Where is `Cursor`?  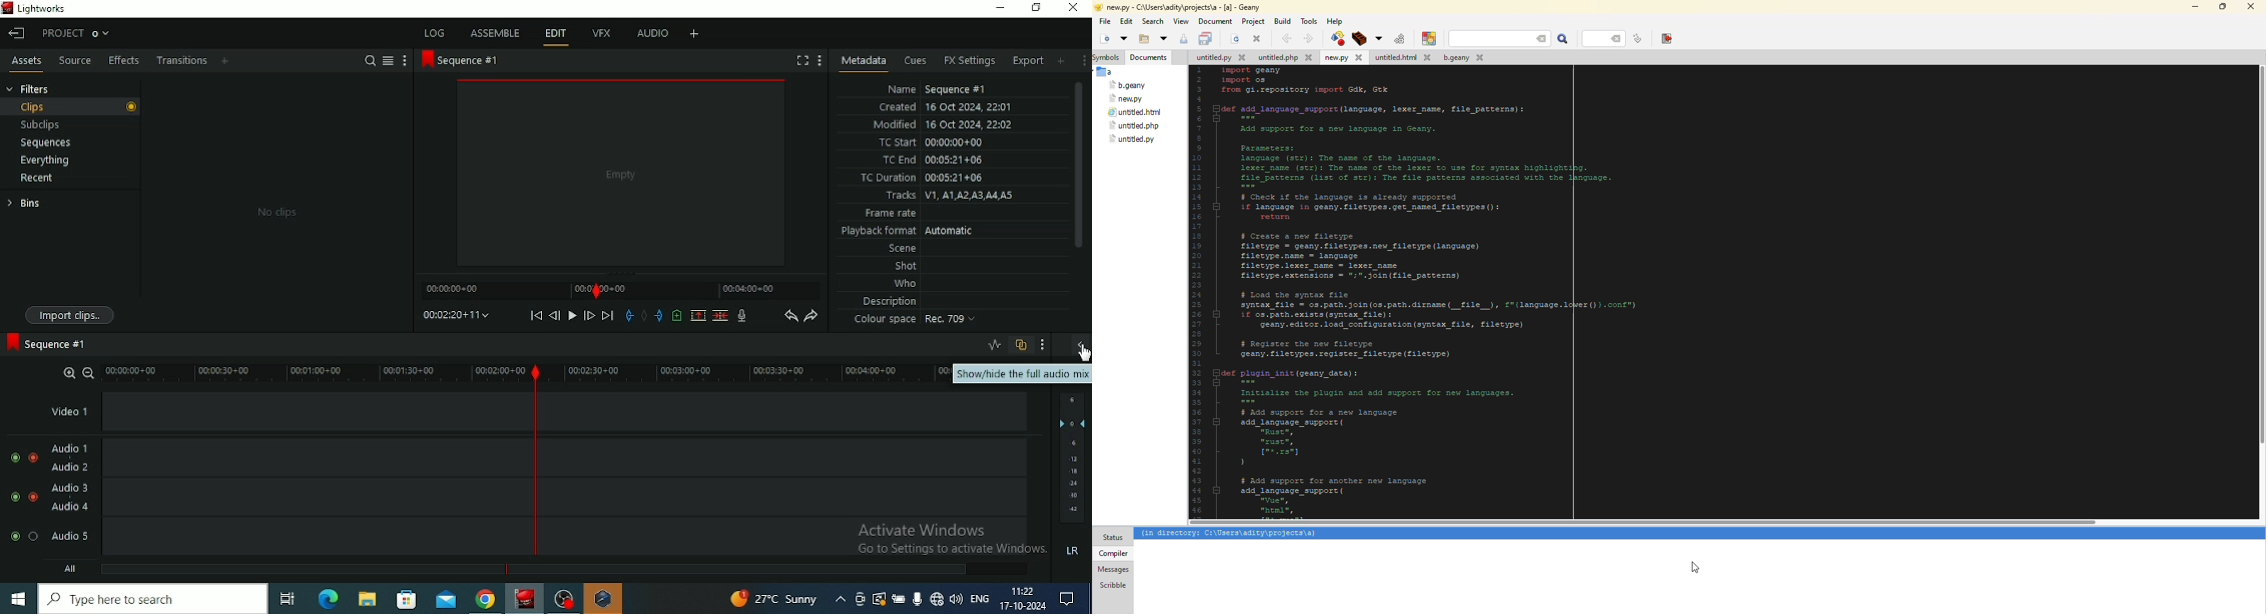 Cursor is located at coordinates (1082, 354).